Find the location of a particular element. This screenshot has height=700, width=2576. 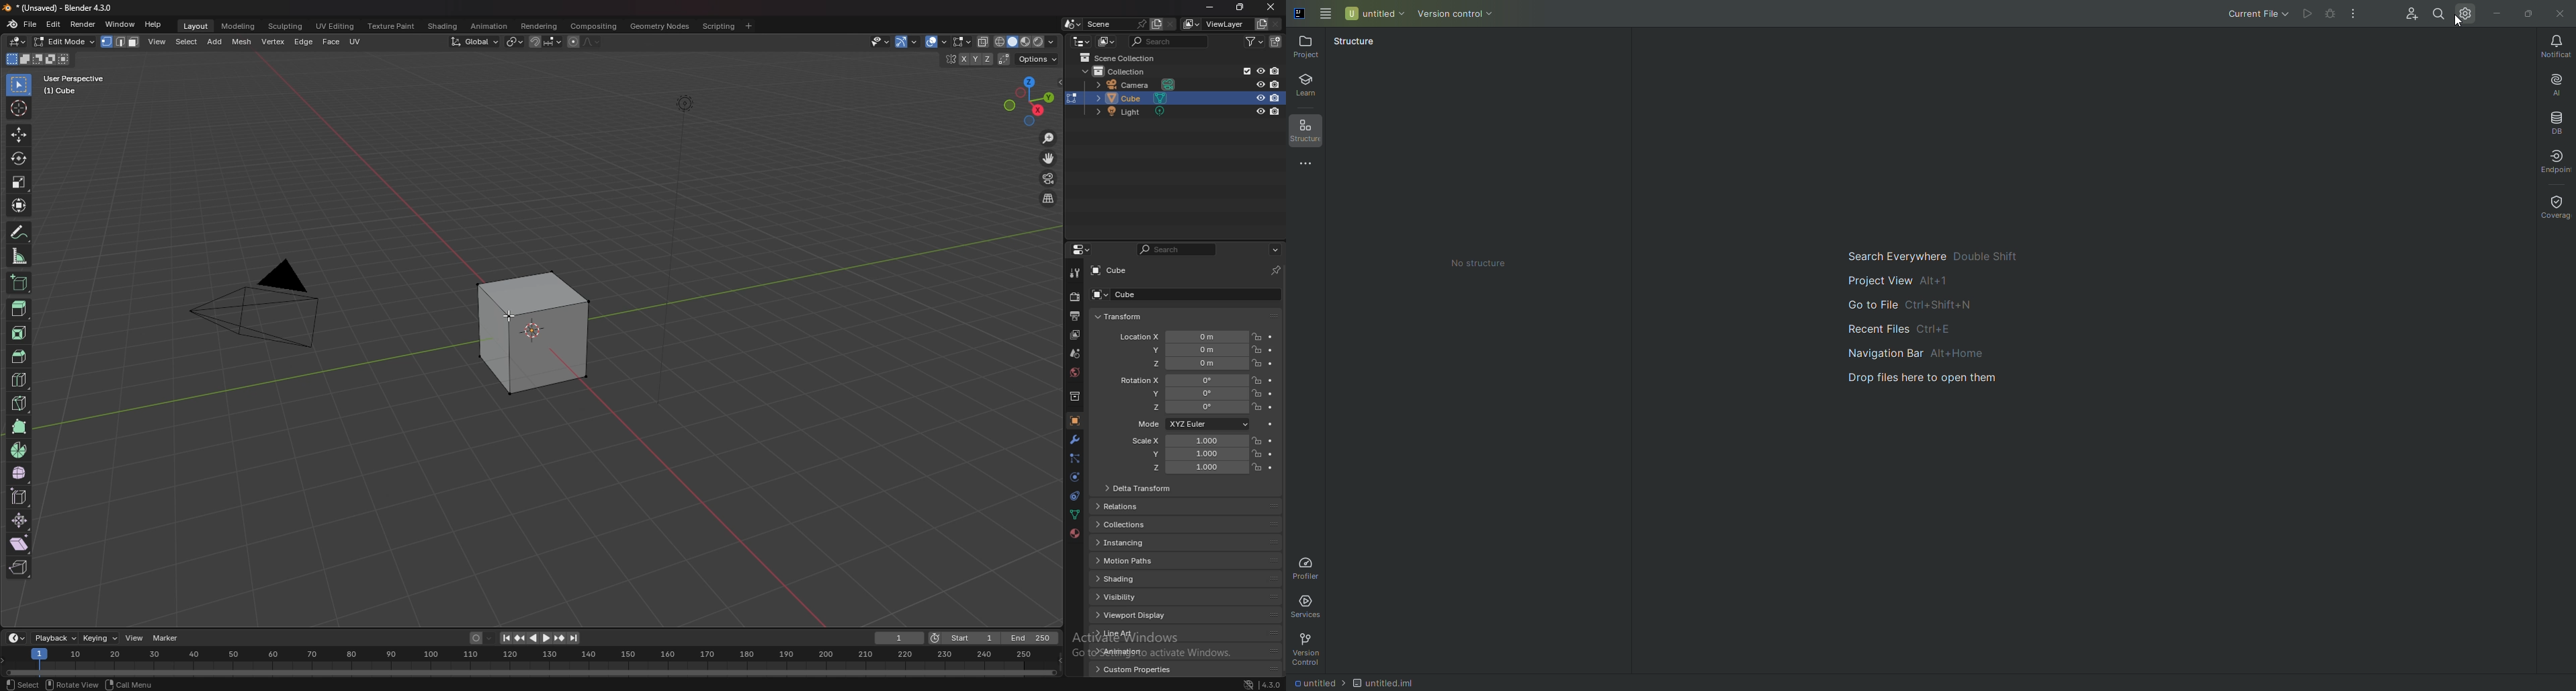

options is located at coordinates (1037, 59).